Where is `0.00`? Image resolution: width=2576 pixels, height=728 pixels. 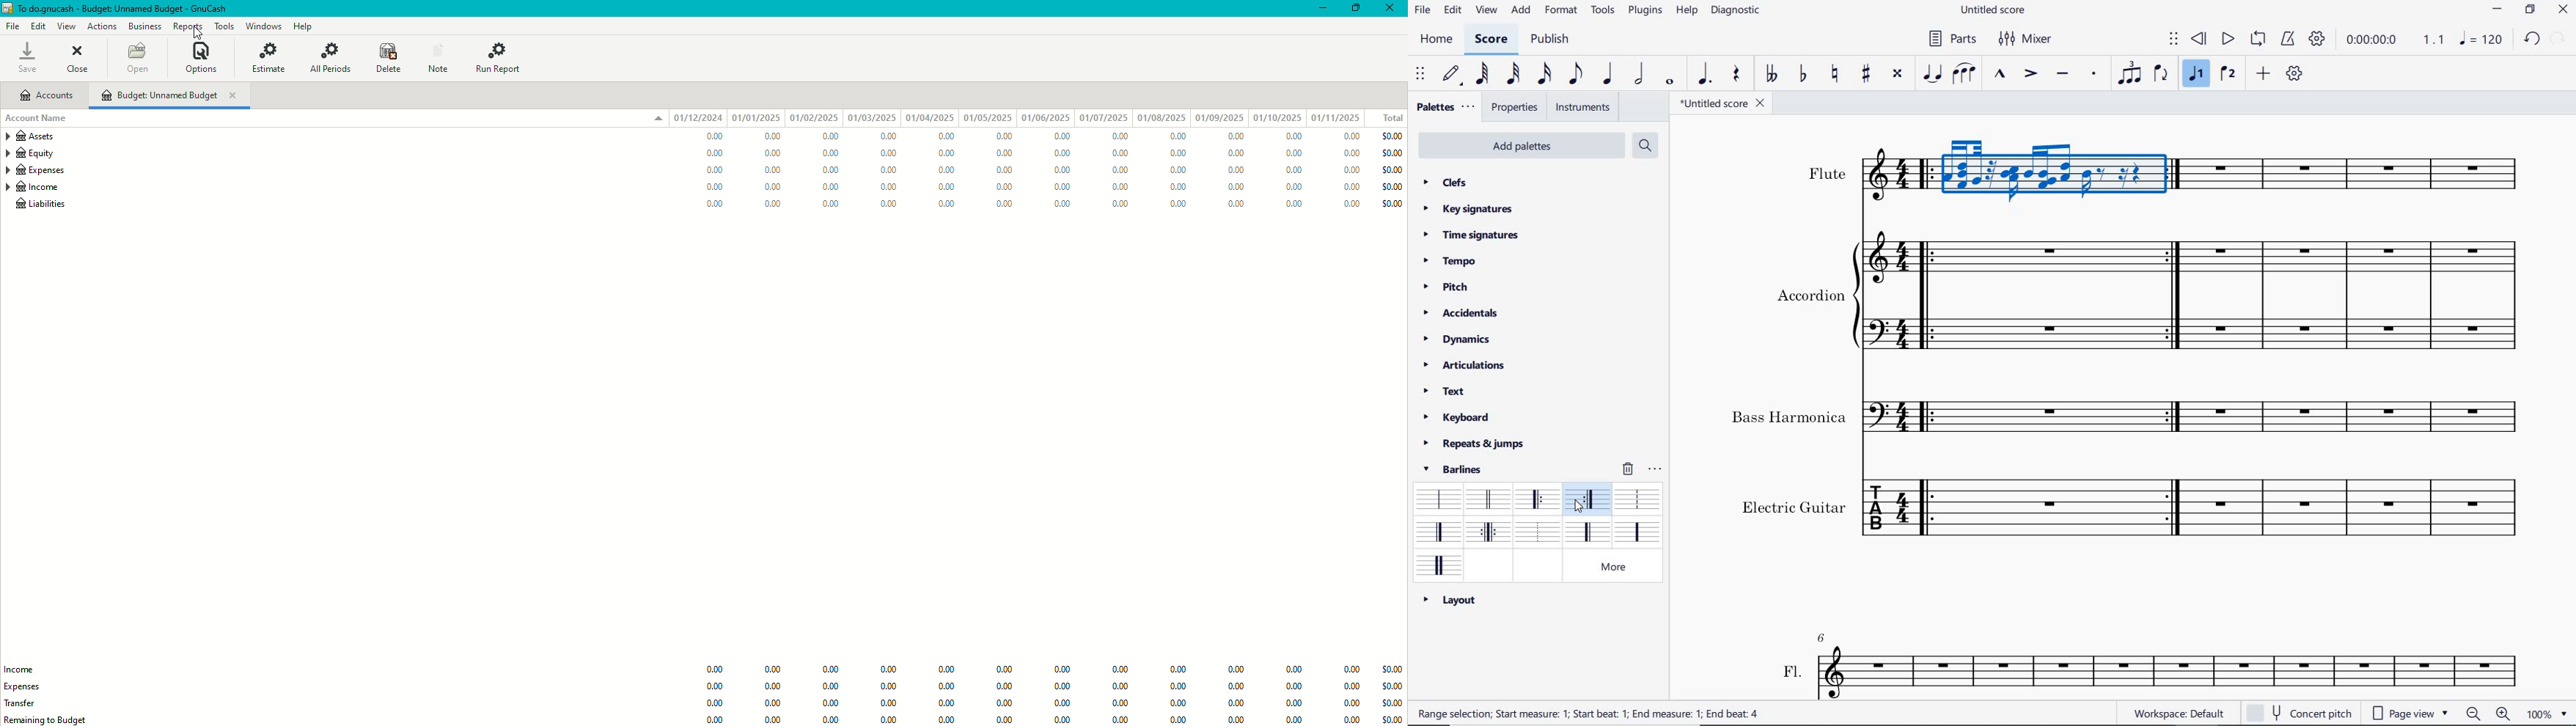
0.00 is located at coordinates (1349, 669).